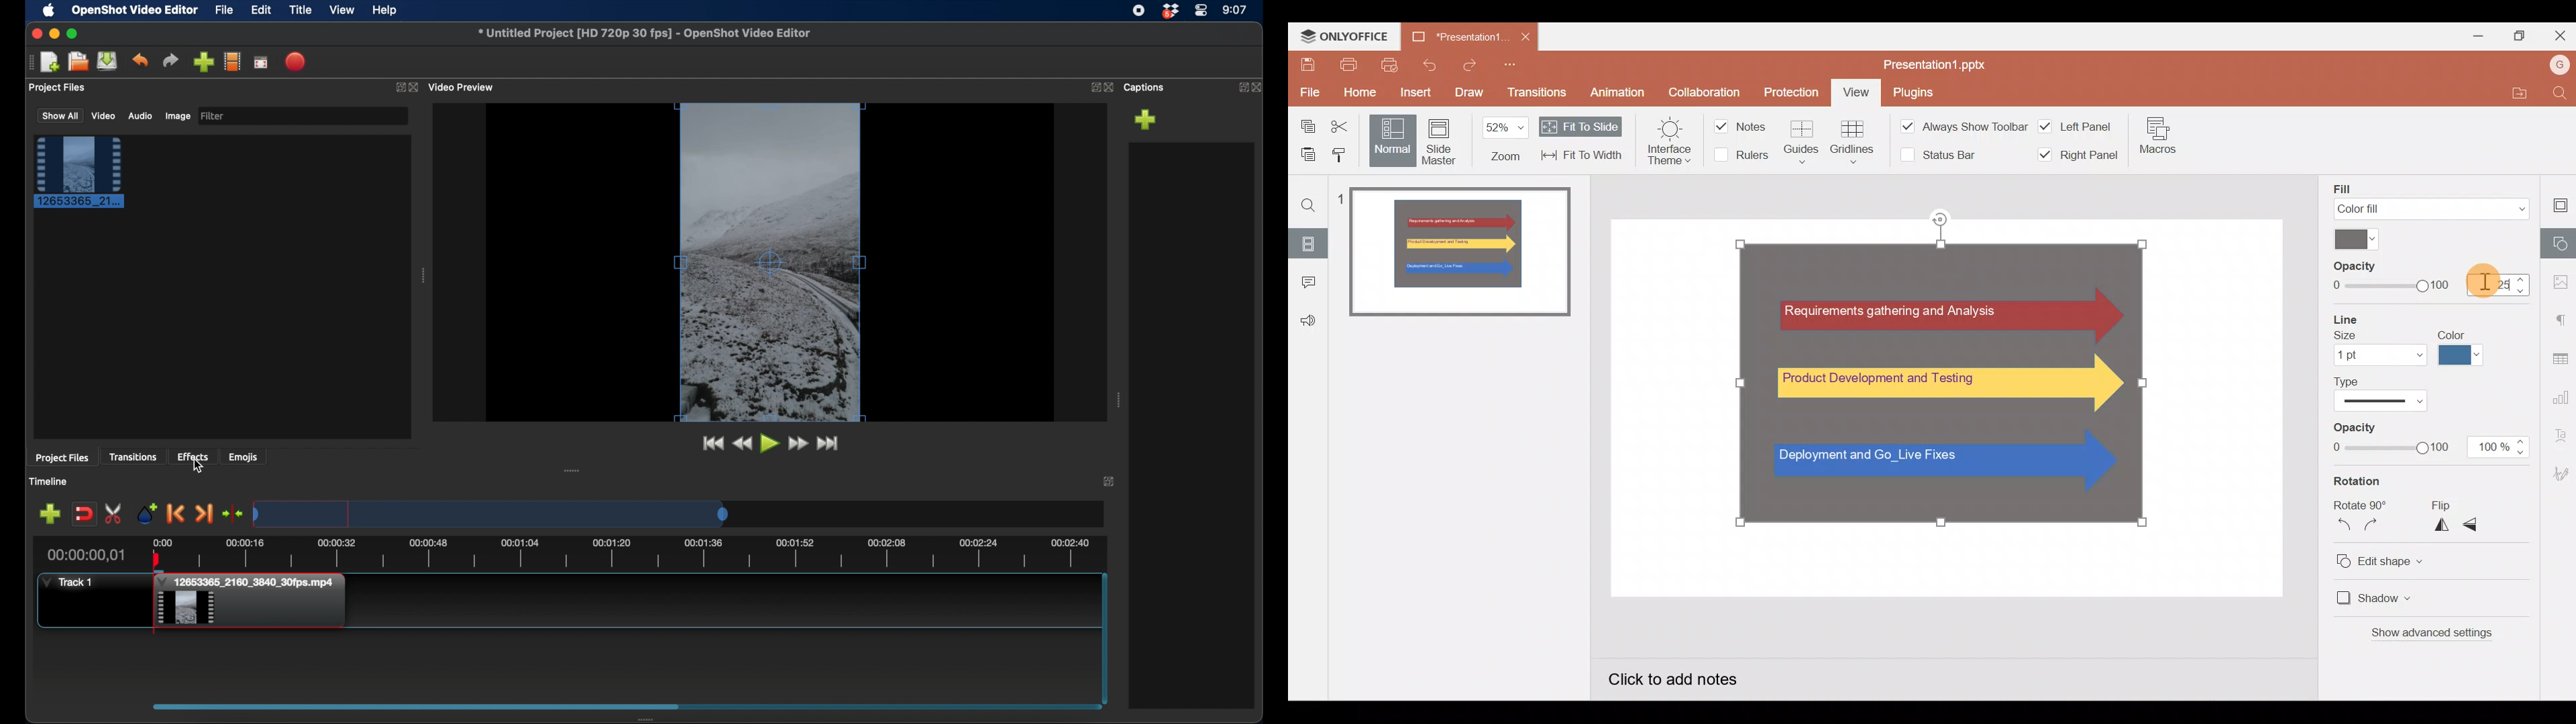 The image size is (2576, 728). What do you see at coordinates (225, 11) in the screenshot?
I see `file` at bounding box center [225, 11].